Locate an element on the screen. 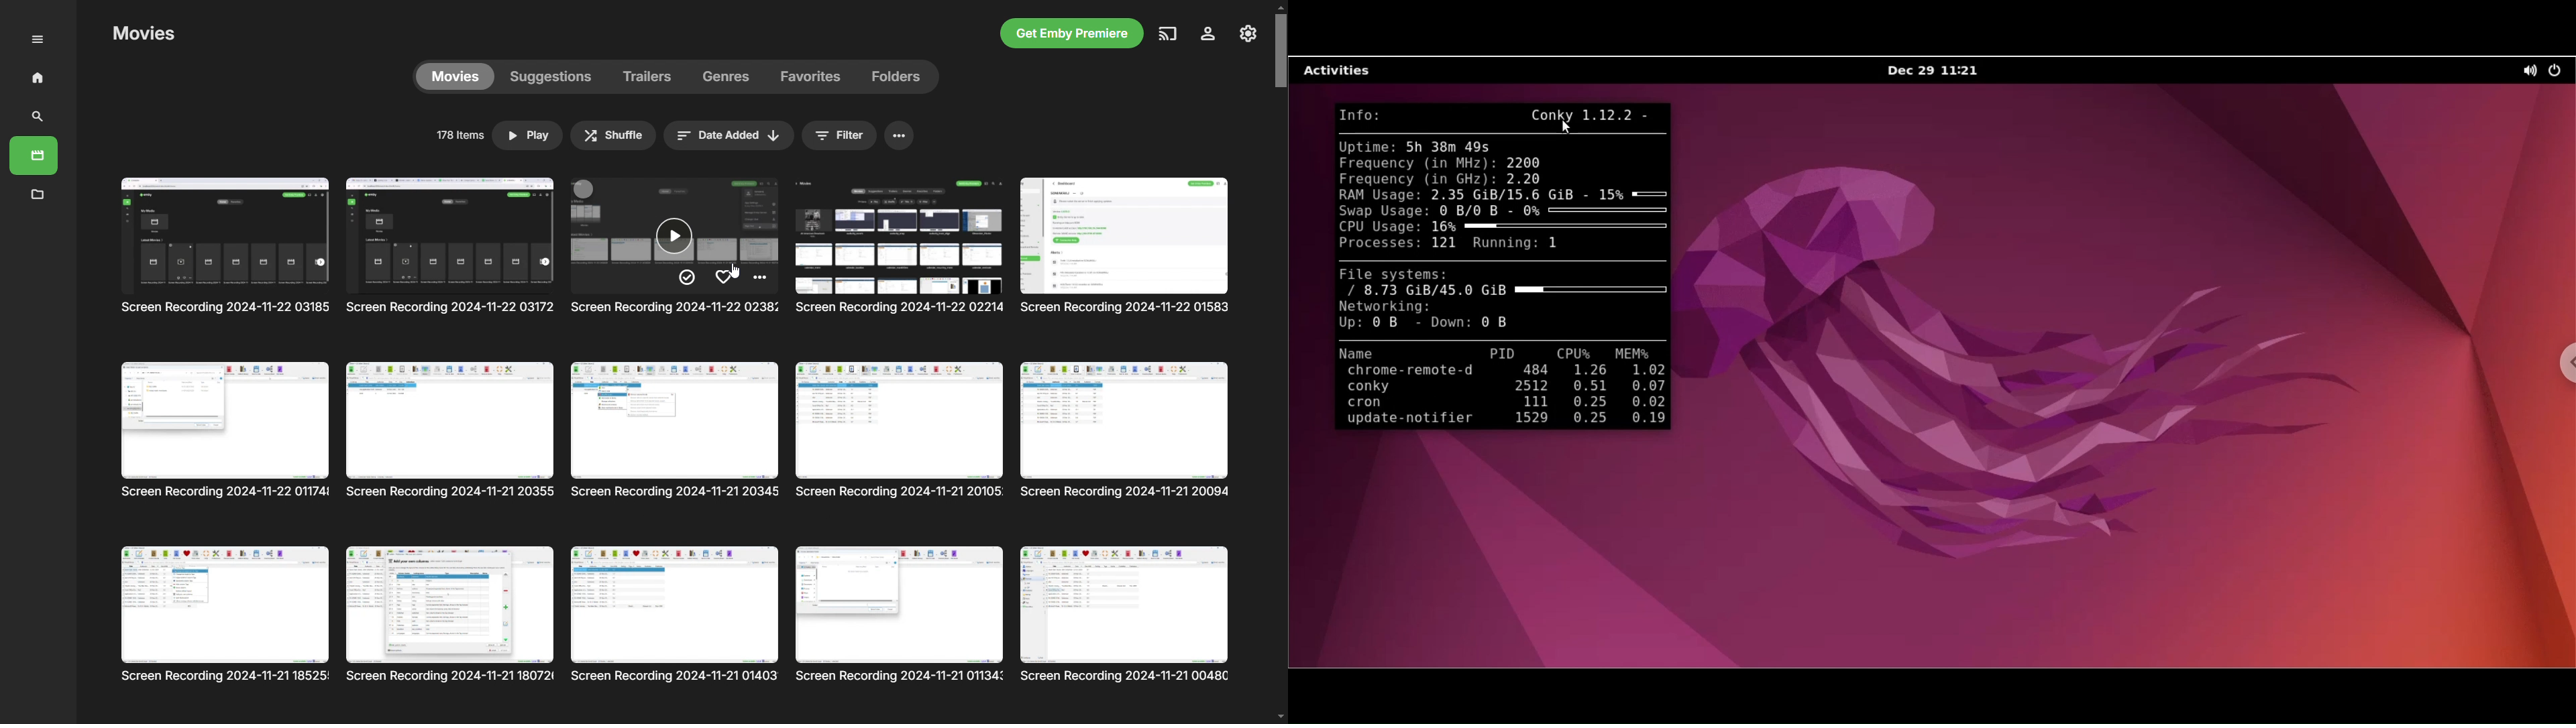 This screenshot has height=728, width=2576.  is located at coordinates (148, 35).